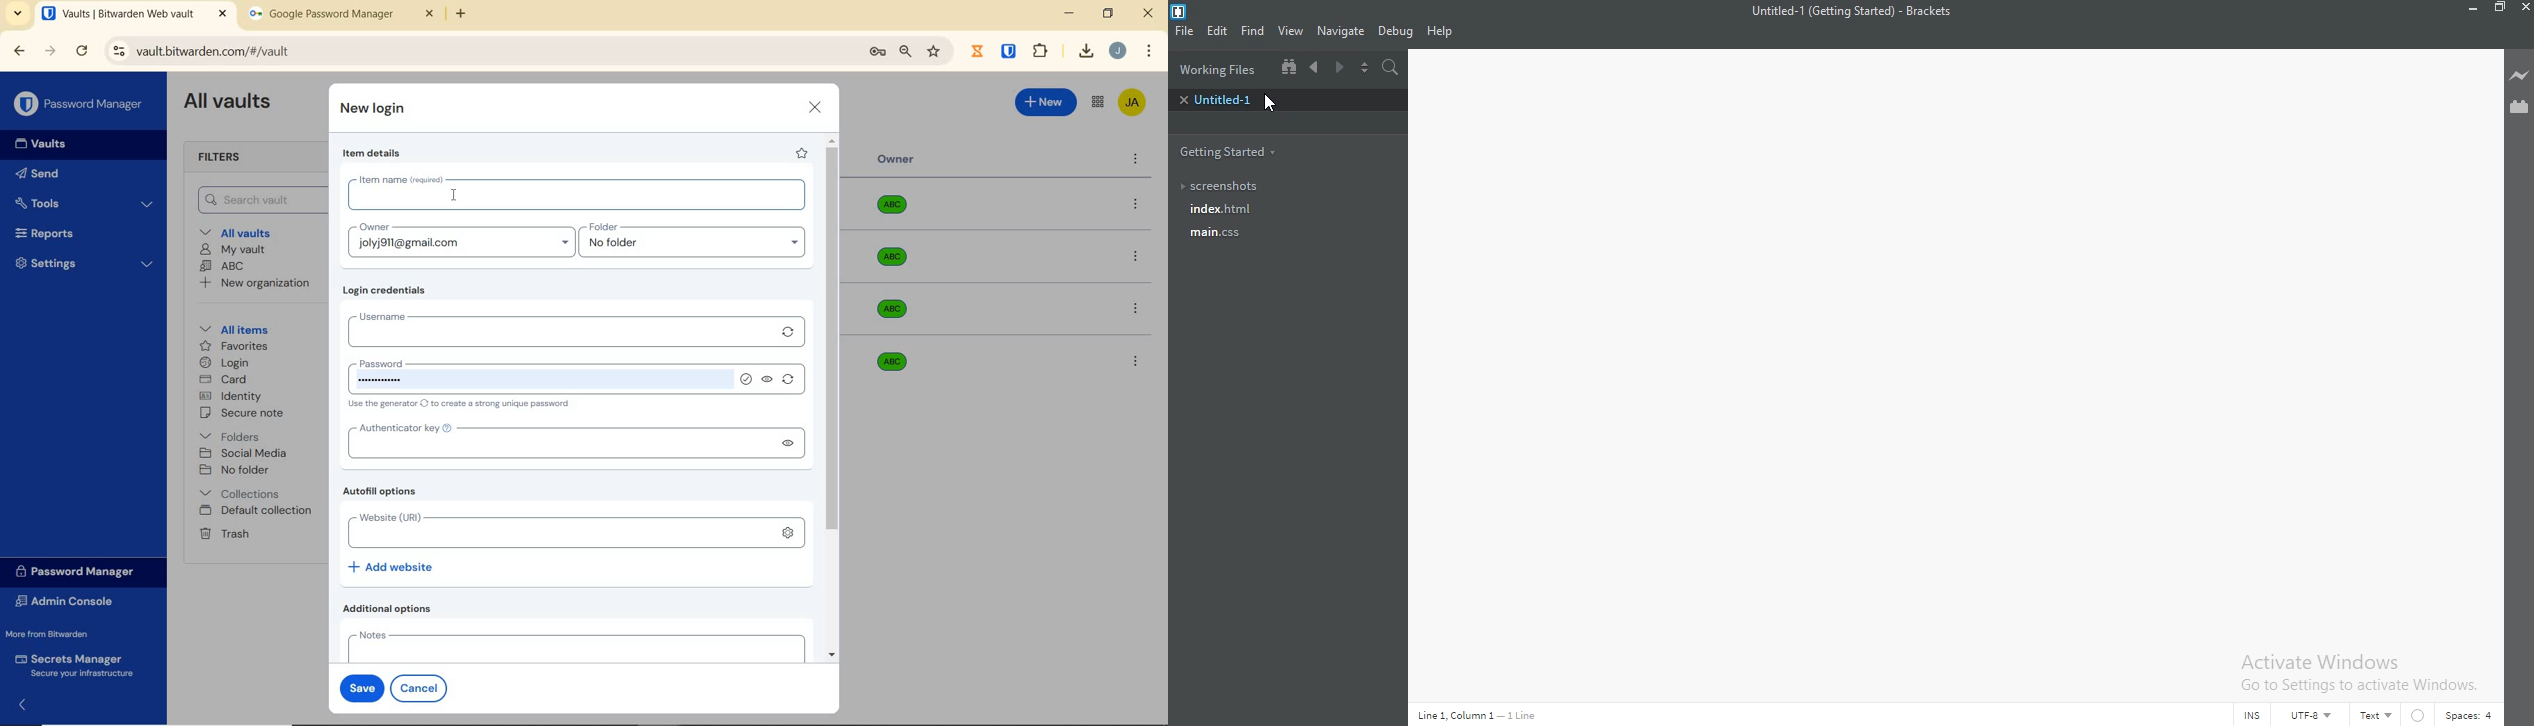 The width and height of the screenshot is (2548, 728). Describe the element at coordinates (1136, 160) in the screenshot. I see `more option` at that location.